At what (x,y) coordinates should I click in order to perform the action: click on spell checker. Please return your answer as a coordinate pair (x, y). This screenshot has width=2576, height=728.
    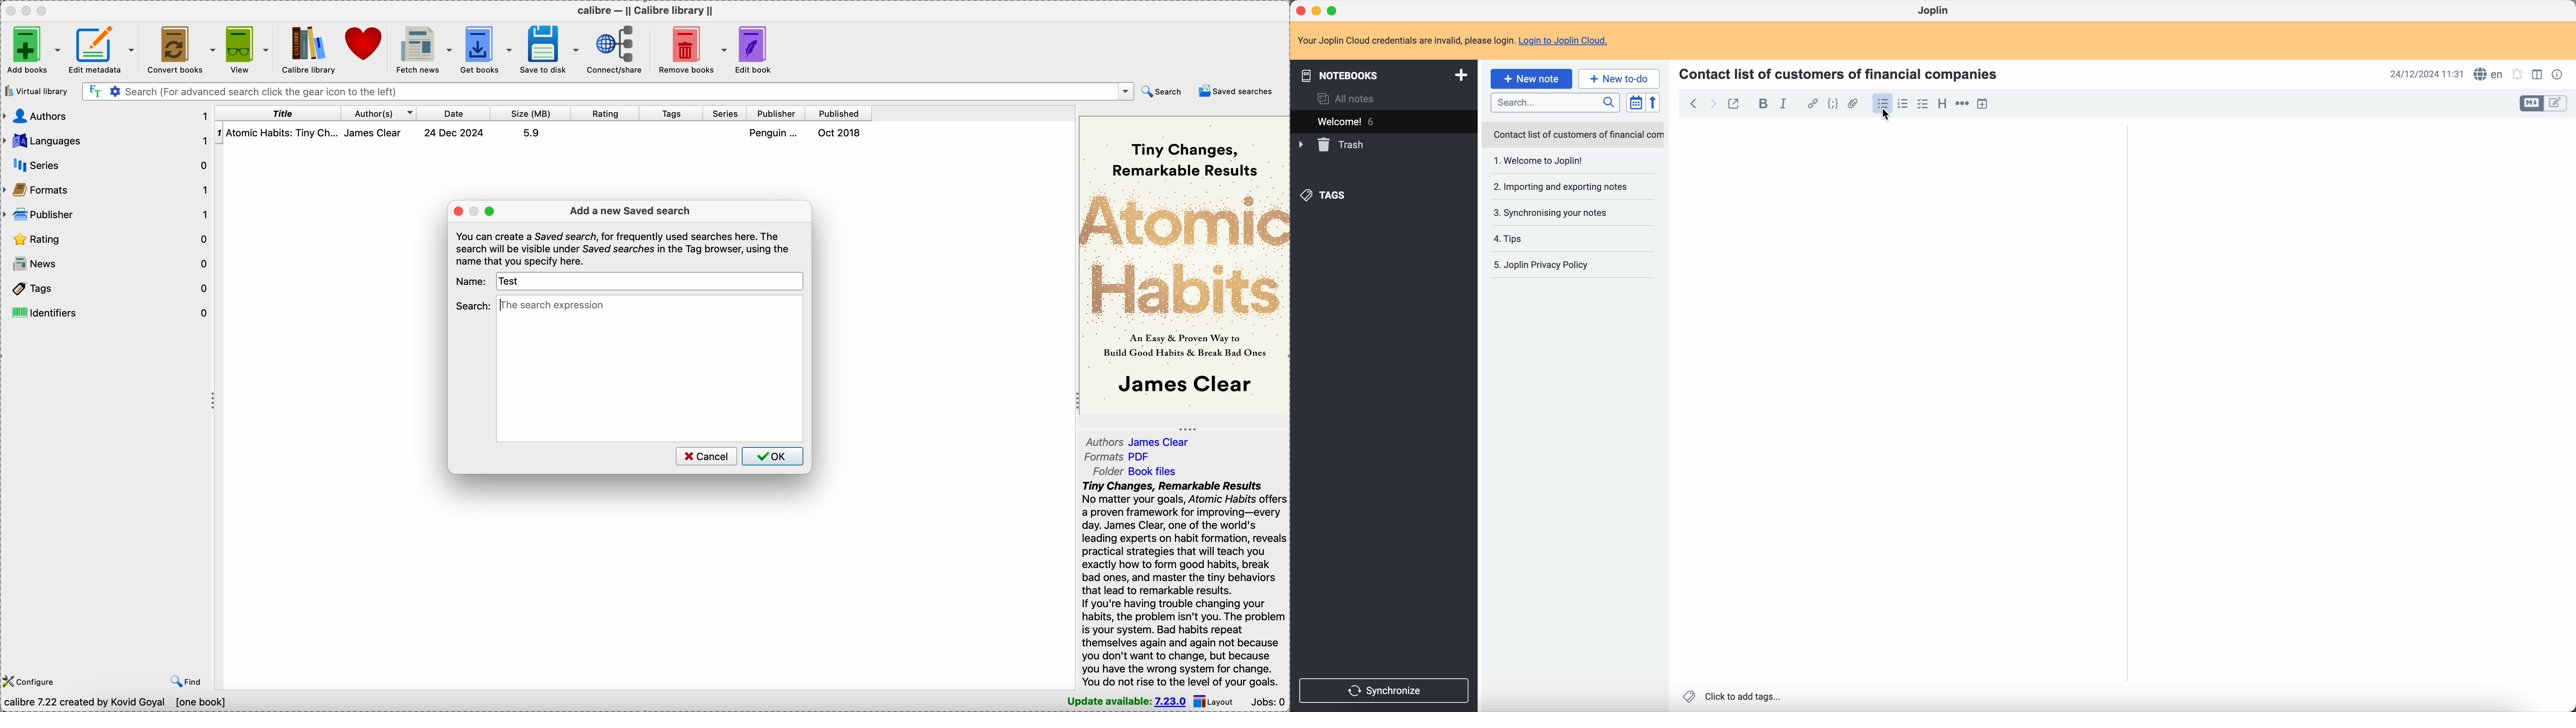
    Looking at the image, I should click on (2488, 75).